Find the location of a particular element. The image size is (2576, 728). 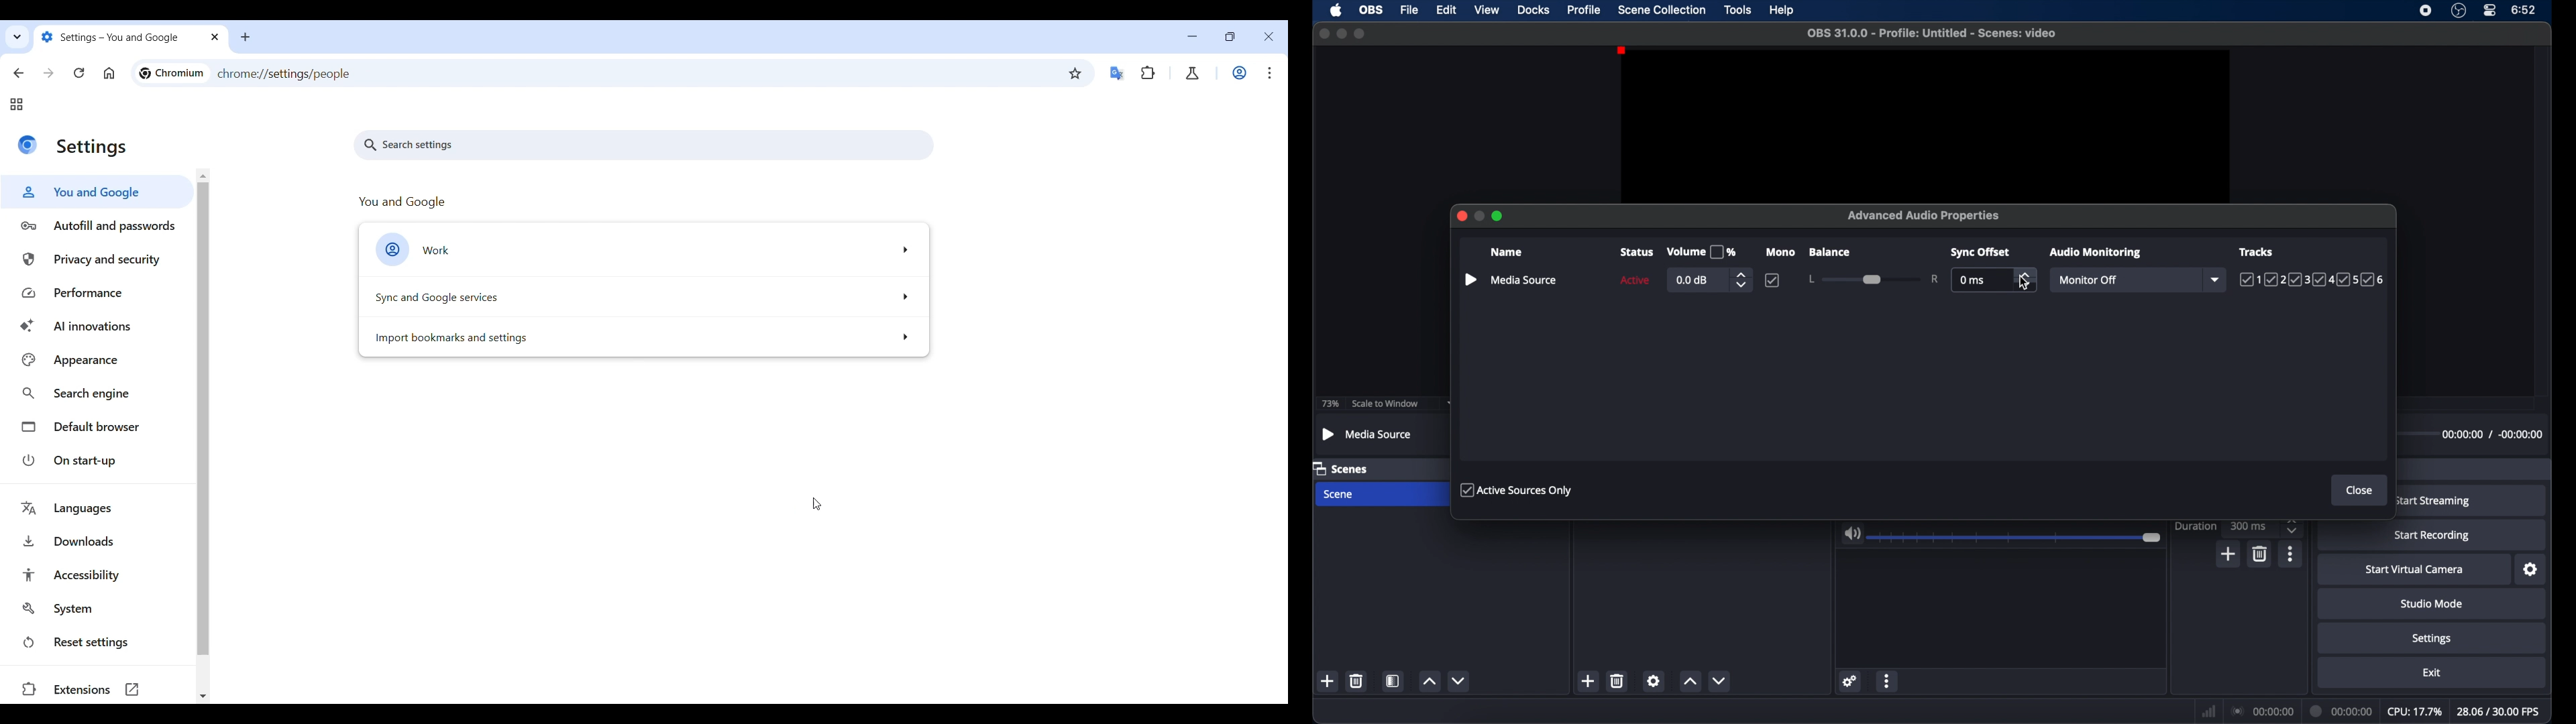

obs studio is located at coordinates (2458, 10).